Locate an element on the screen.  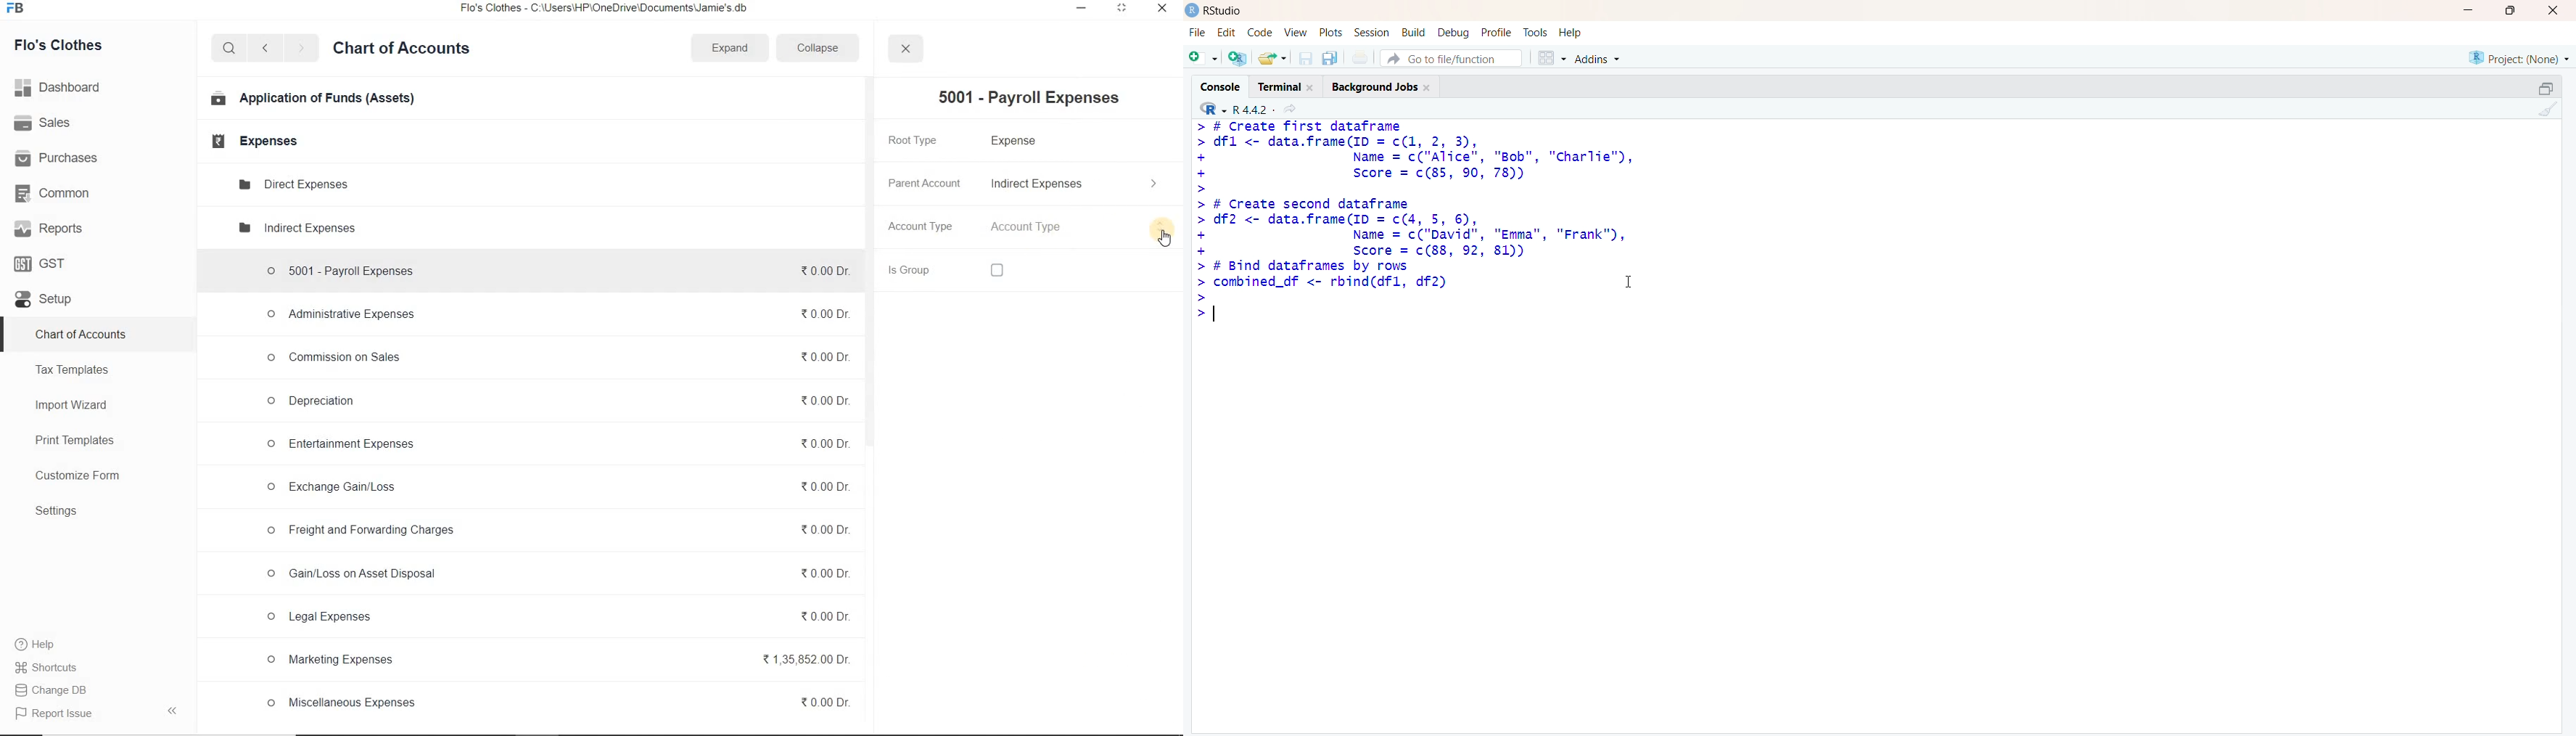
Sales is located at coordinates (45, 123).